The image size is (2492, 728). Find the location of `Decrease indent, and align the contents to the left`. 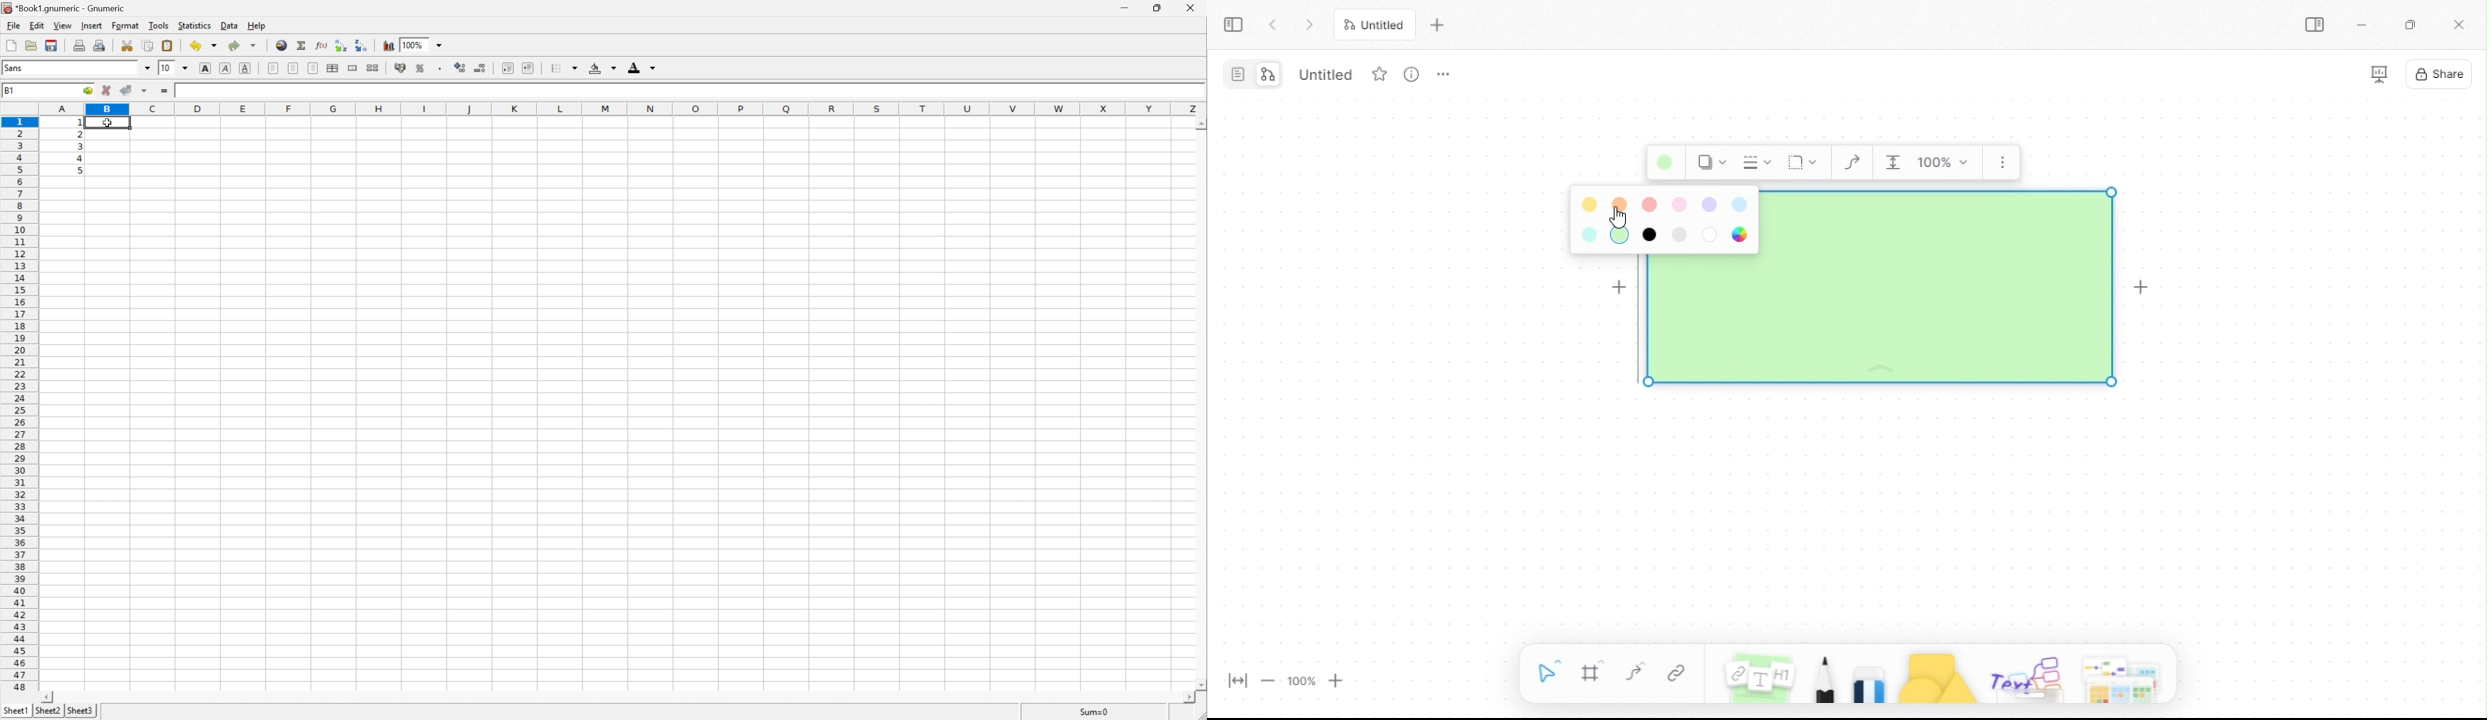

Decrease indent, and align the contents to the left is located at coordinates (508, 66).